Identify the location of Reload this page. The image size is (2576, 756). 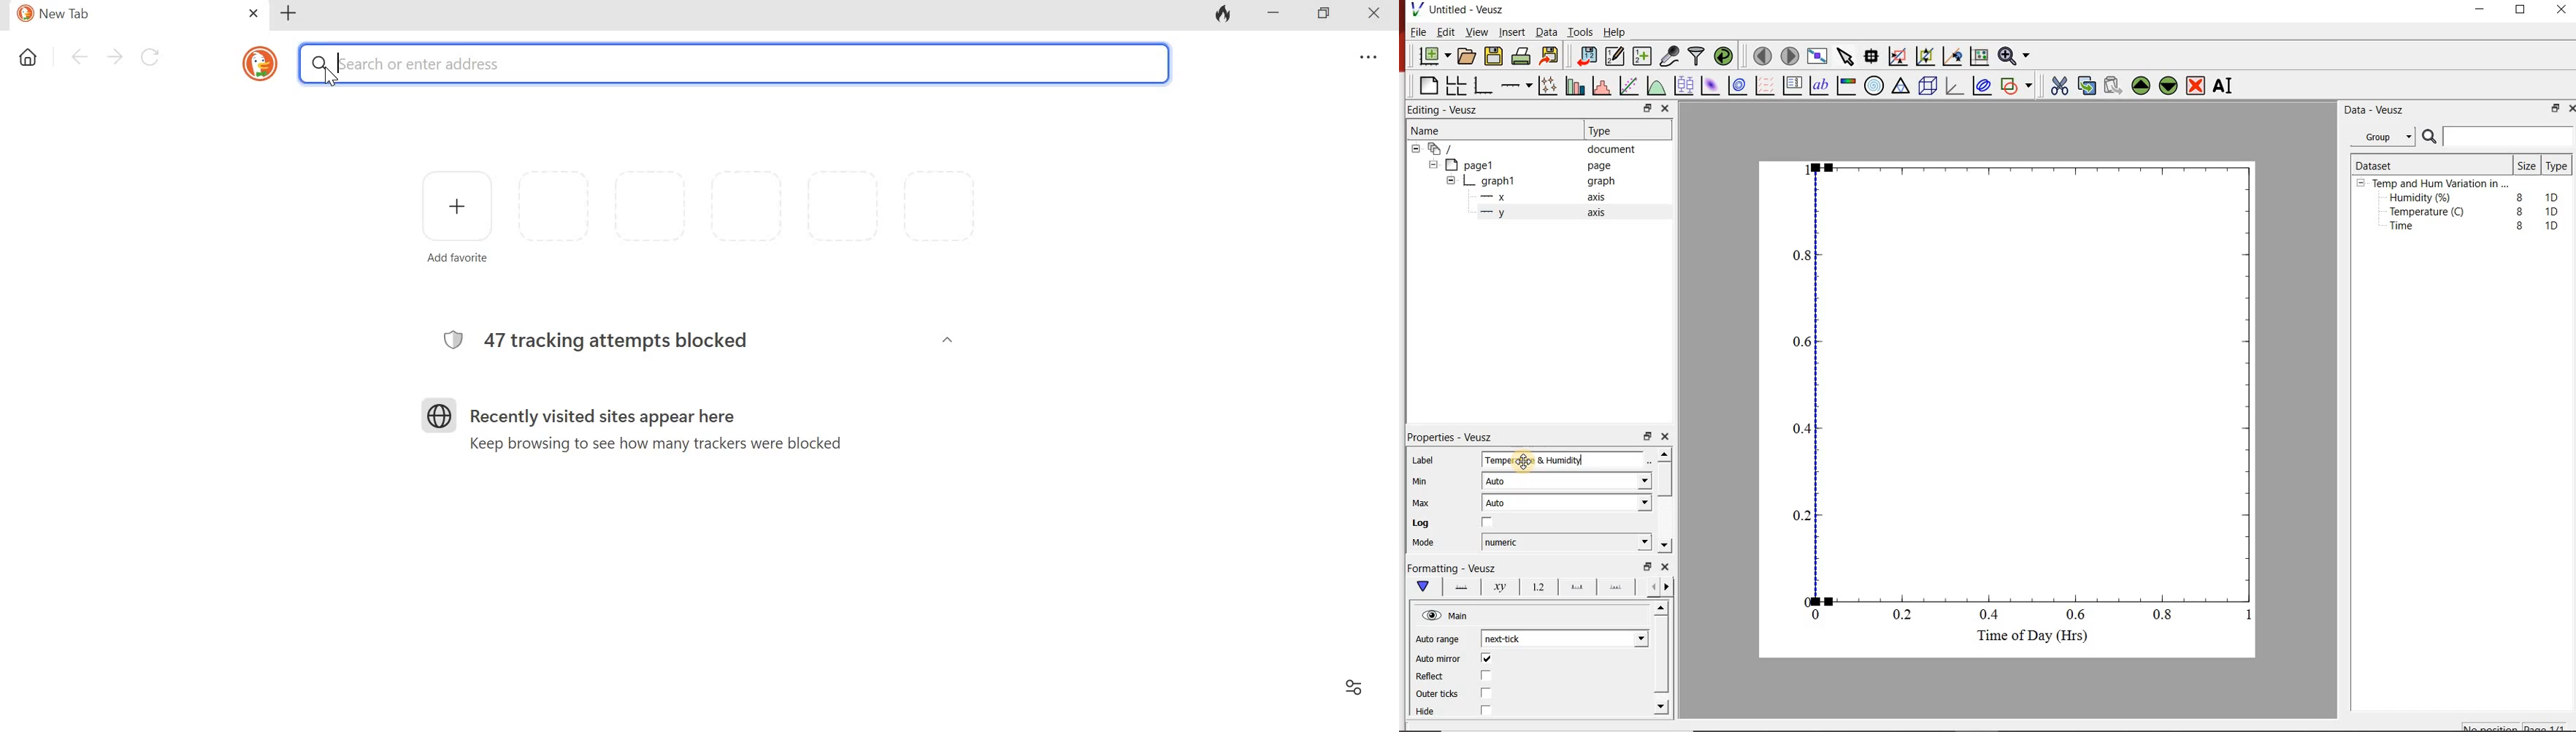
(150, 58).